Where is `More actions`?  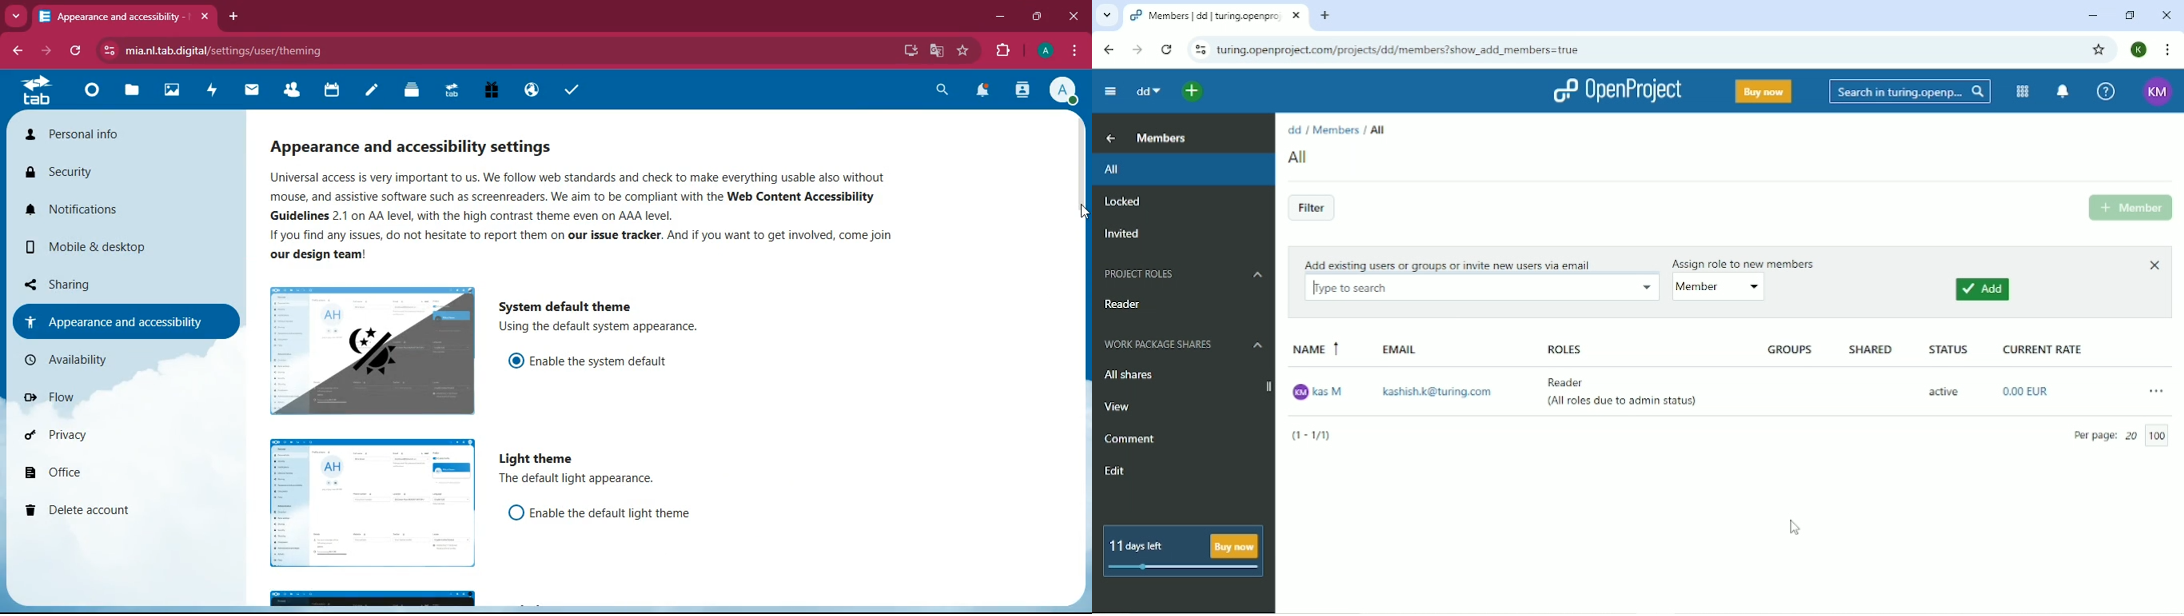
More actions is located at coordinates (2155, 390).